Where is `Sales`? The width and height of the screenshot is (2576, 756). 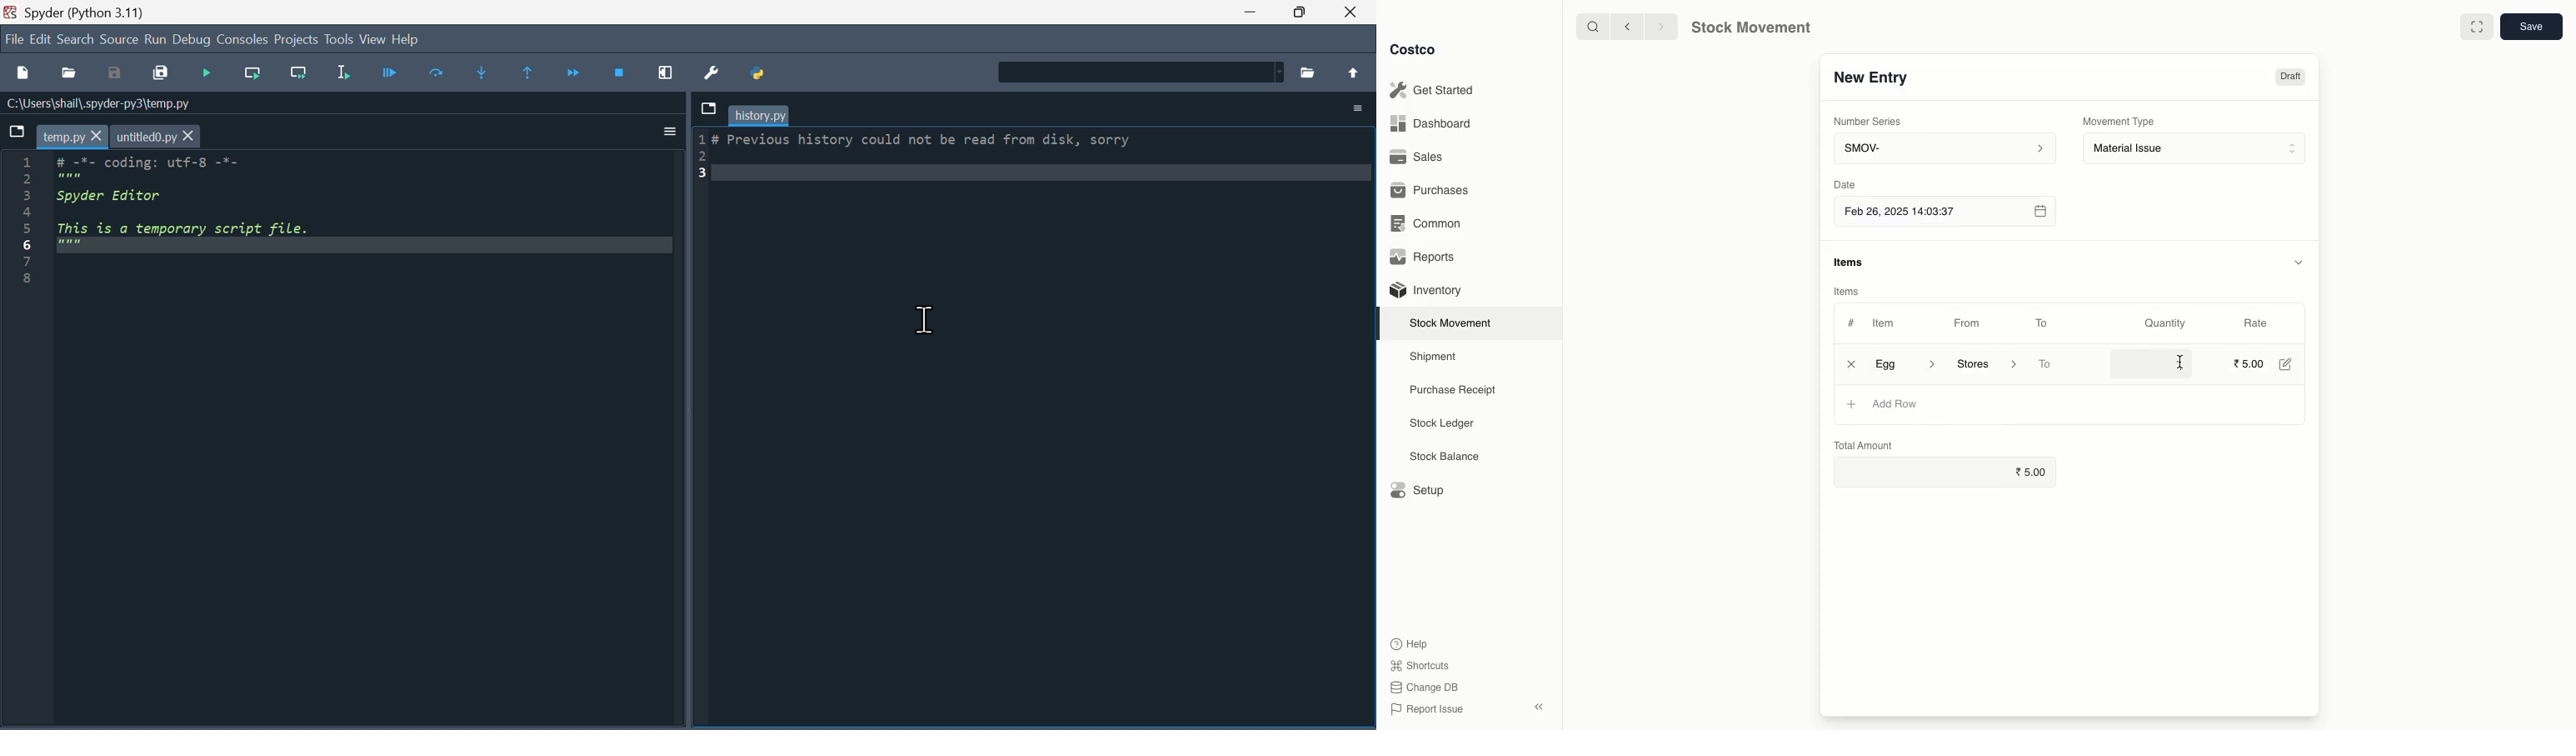
Sales is located at coordinates (1419, 156).